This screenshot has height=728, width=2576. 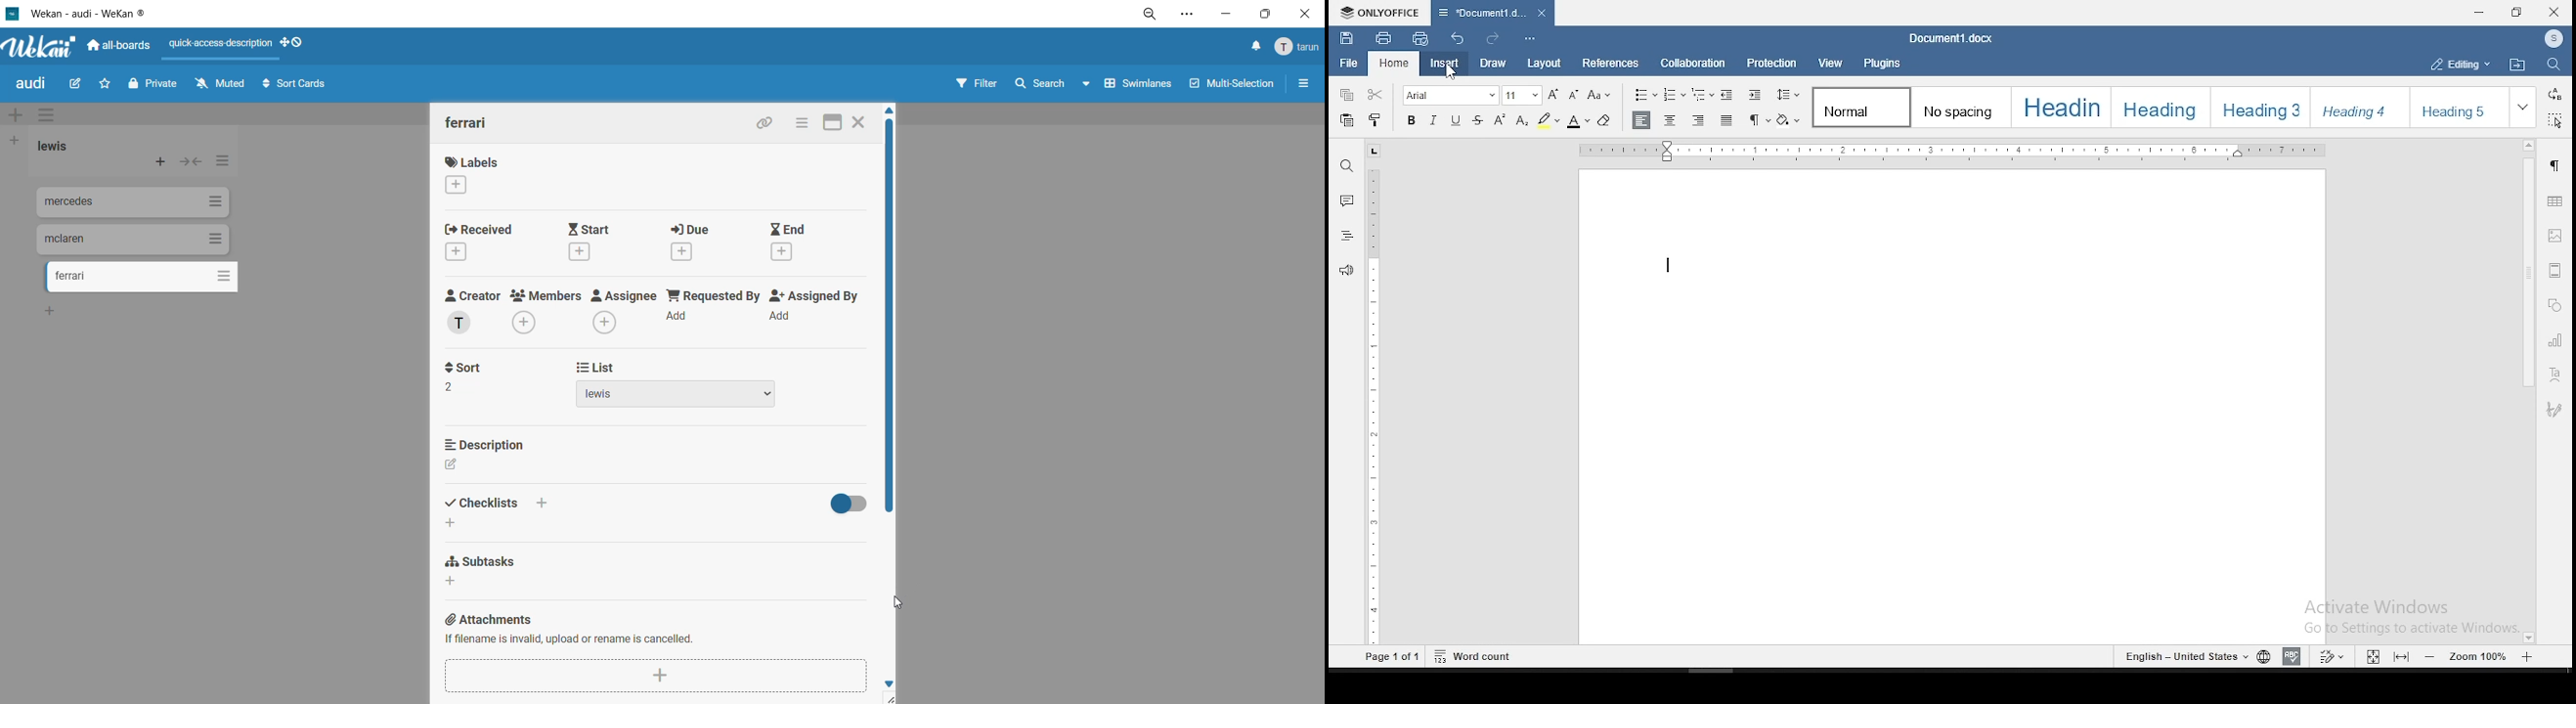 What do you see at coordinates (1773, 63) in the screenshot?
I see `protection` at bounding box center [1773, 63].